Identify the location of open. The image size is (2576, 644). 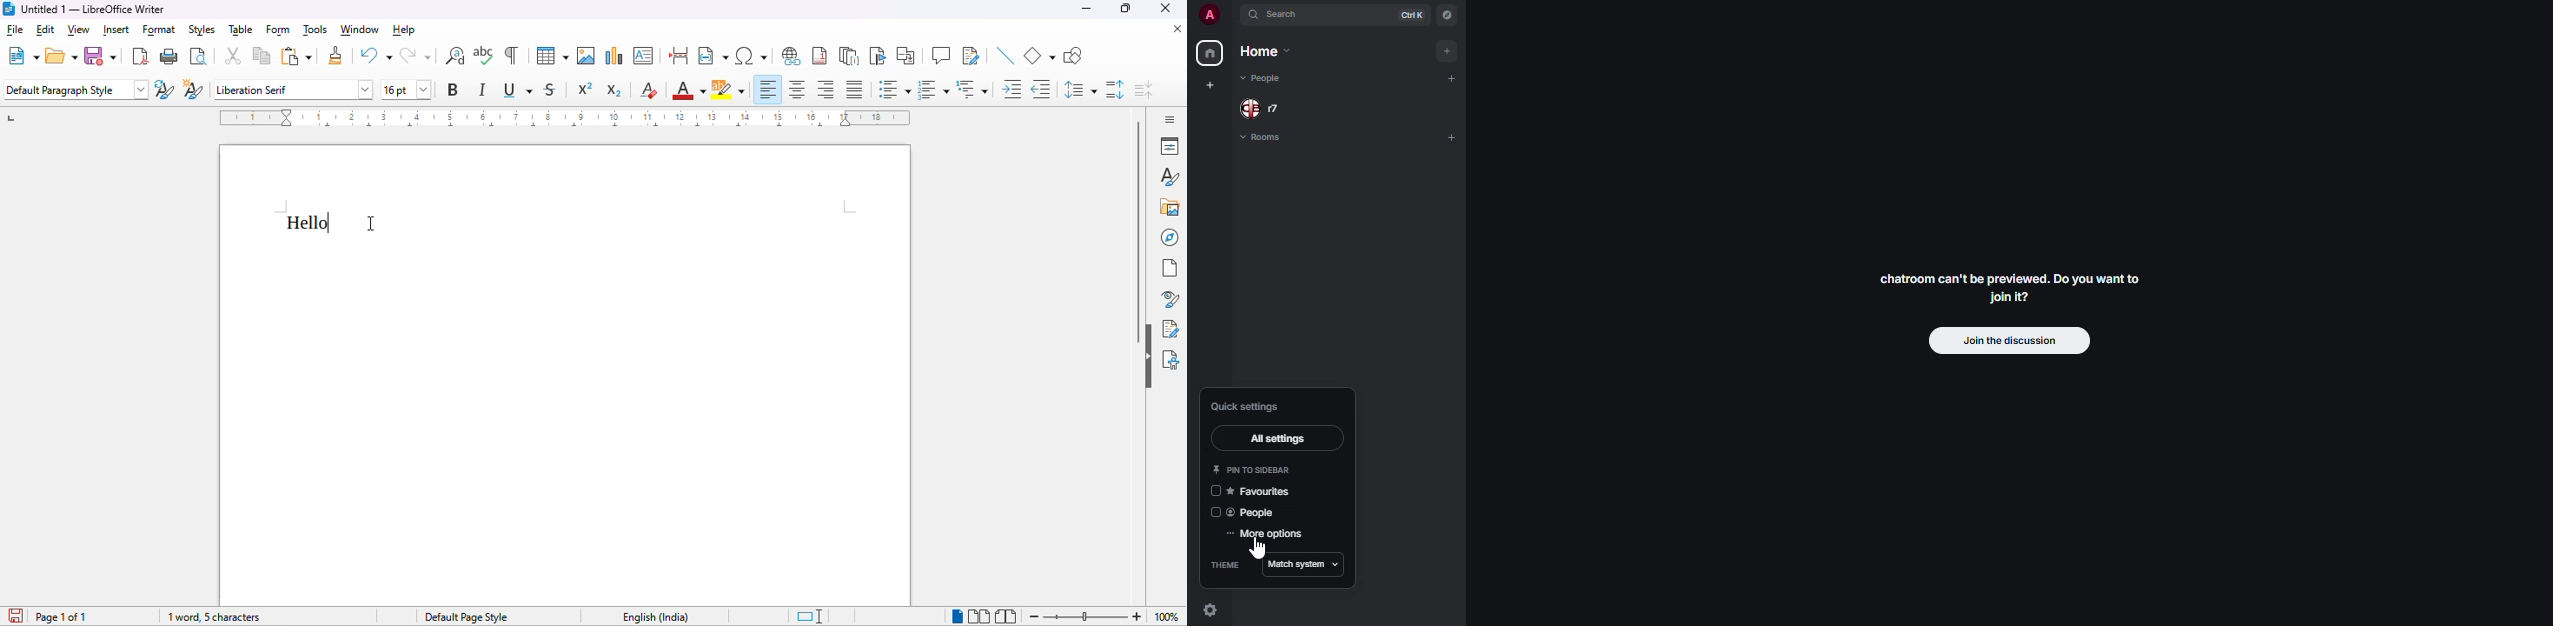
(63, 57).